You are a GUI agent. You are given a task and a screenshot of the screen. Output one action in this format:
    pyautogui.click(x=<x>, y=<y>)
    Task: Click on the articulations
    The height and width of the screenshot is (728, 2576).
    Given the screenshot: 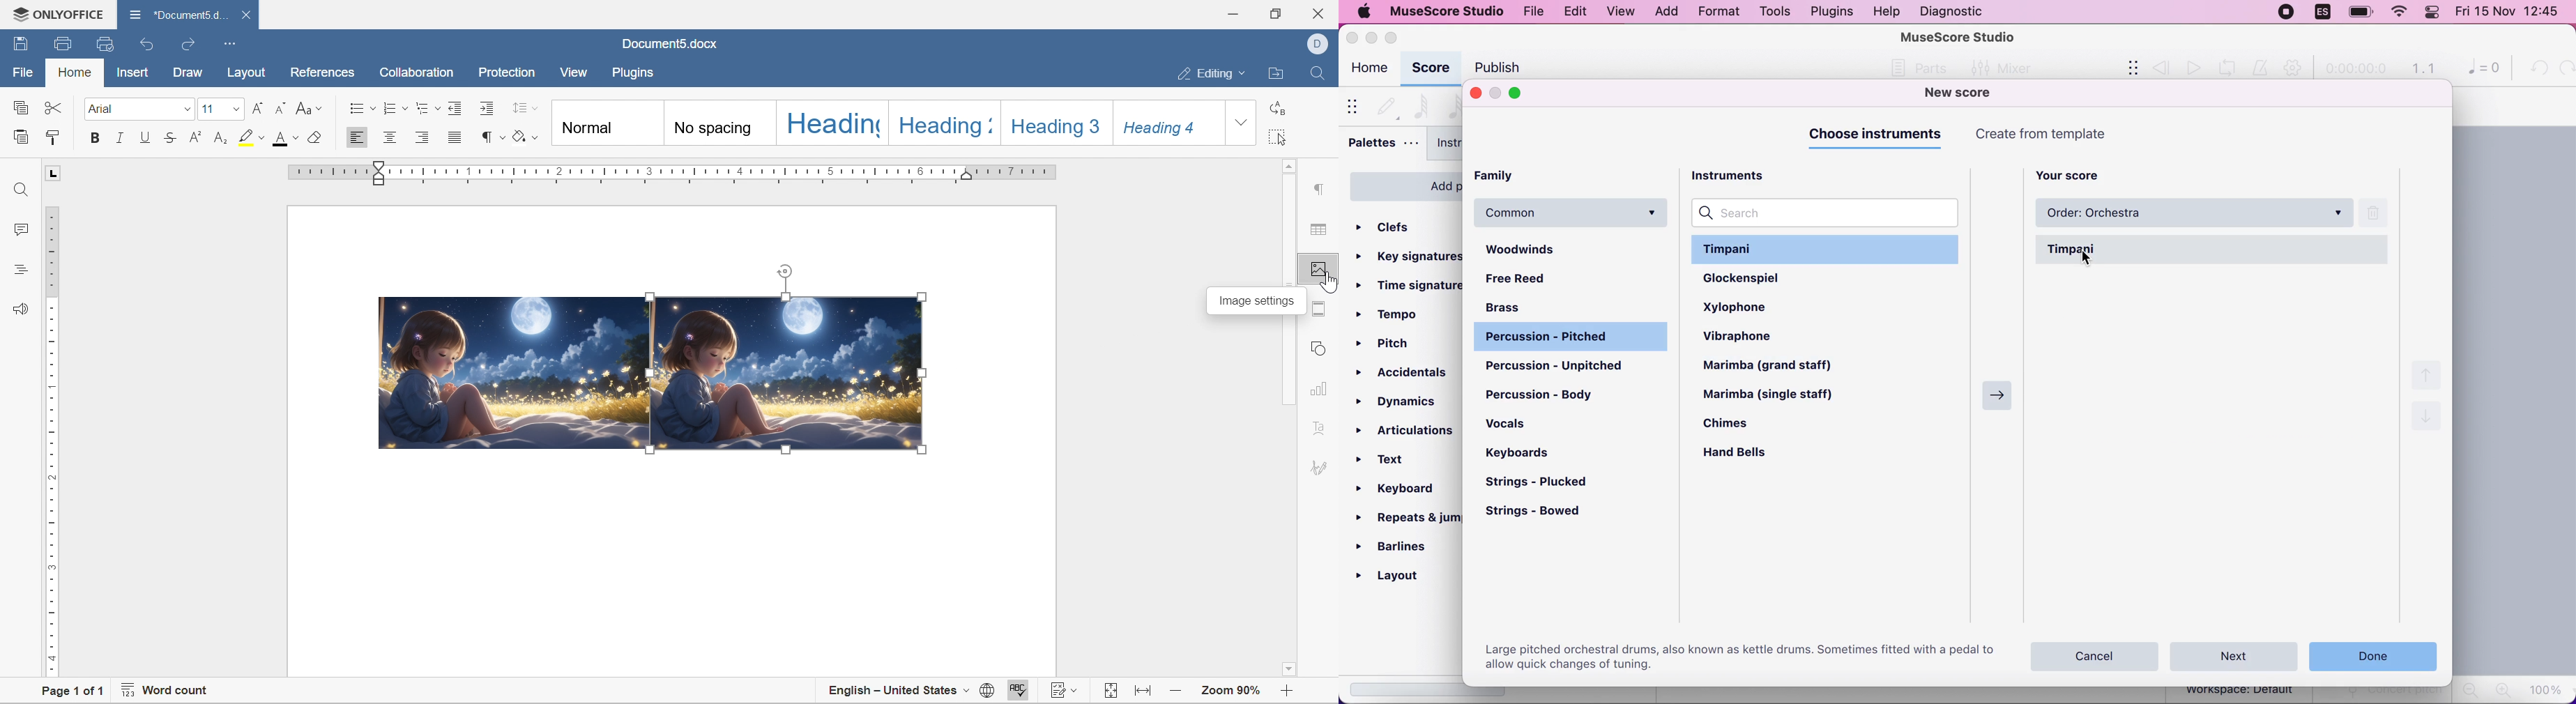 What is the action you would take?
    pyautogui.click(x=1407, y=428)
    